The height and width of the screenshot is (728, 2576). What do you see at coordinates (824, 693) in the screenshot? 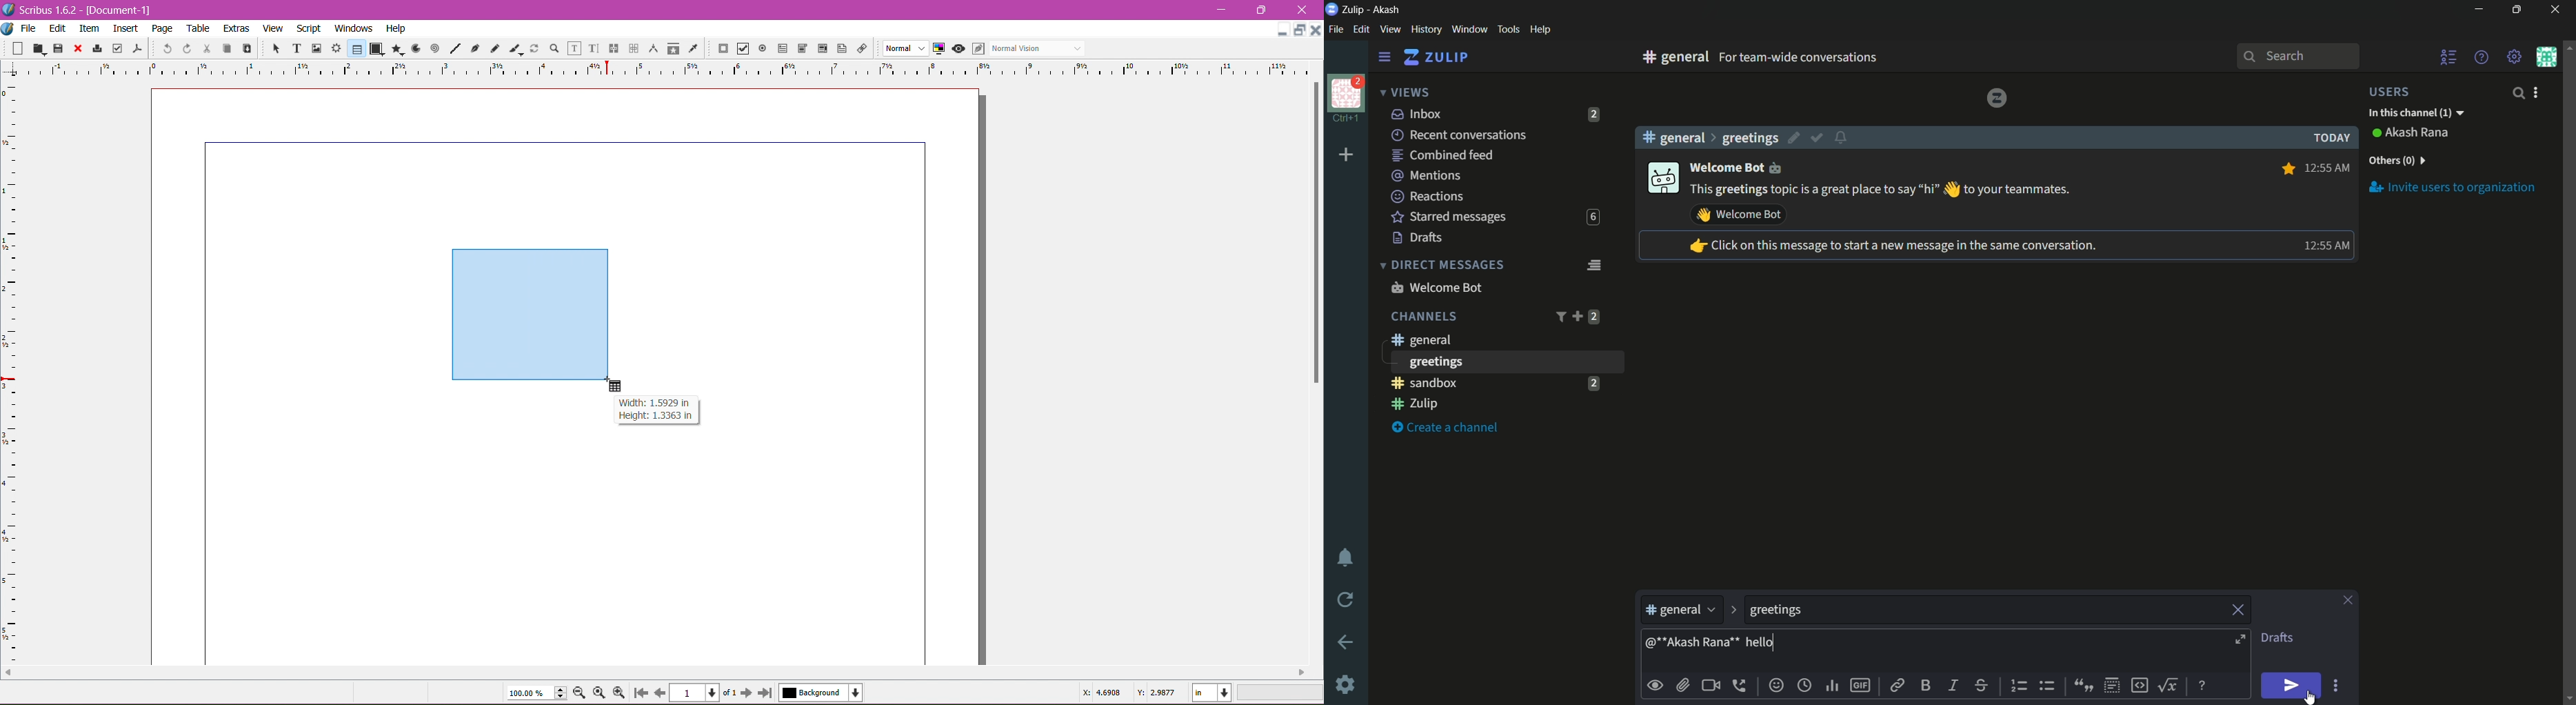
I see `Background` at bounding box center [824, 693].